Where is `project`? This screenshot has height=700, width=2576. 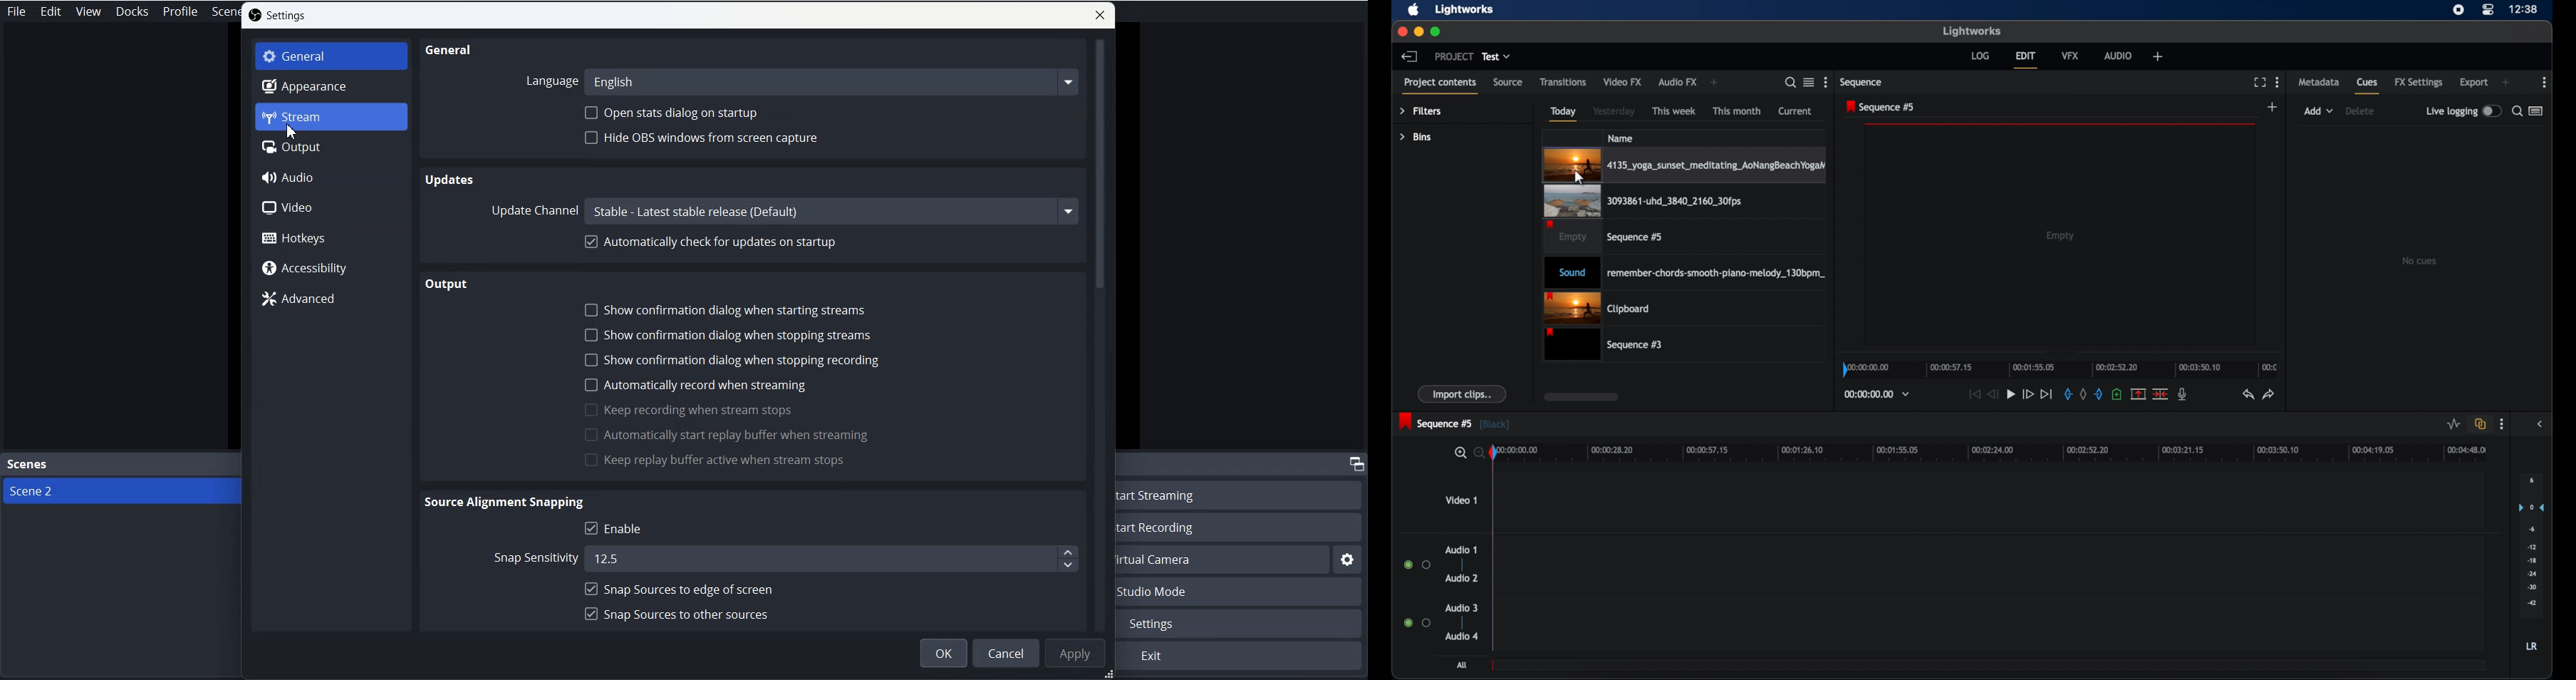
project is located at coordinates (1452, 56).